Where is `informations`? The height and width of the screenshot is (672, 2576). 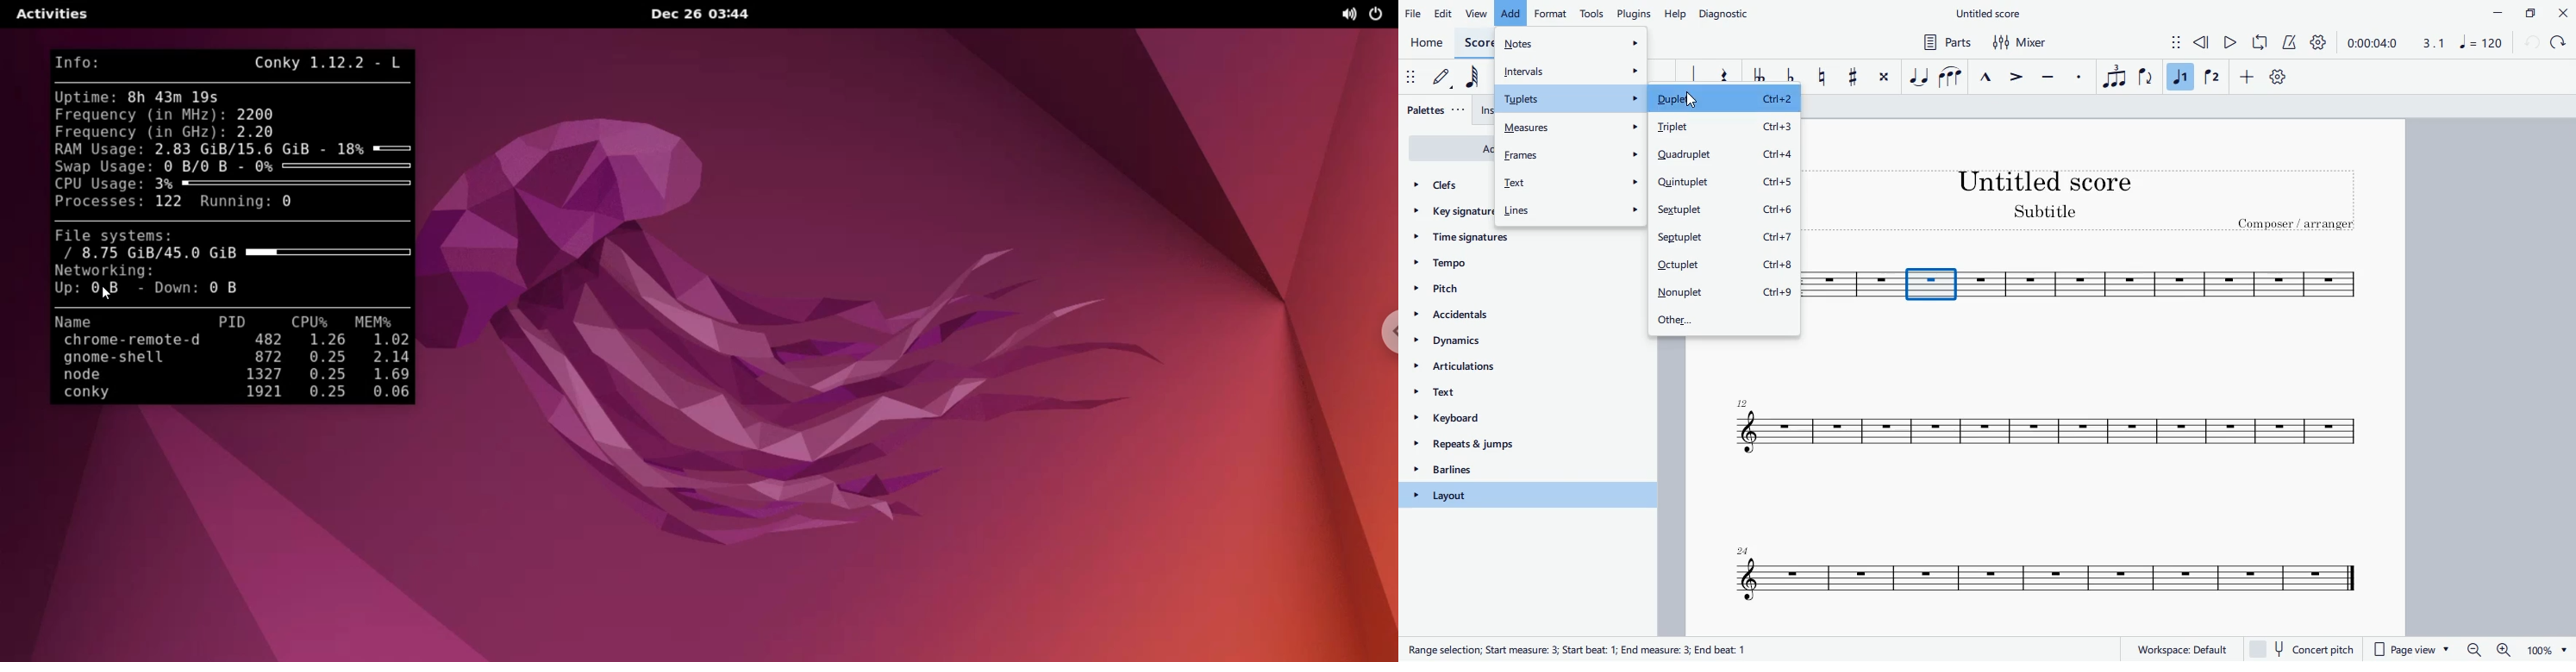 informations is located at coordinates (1580, 647).